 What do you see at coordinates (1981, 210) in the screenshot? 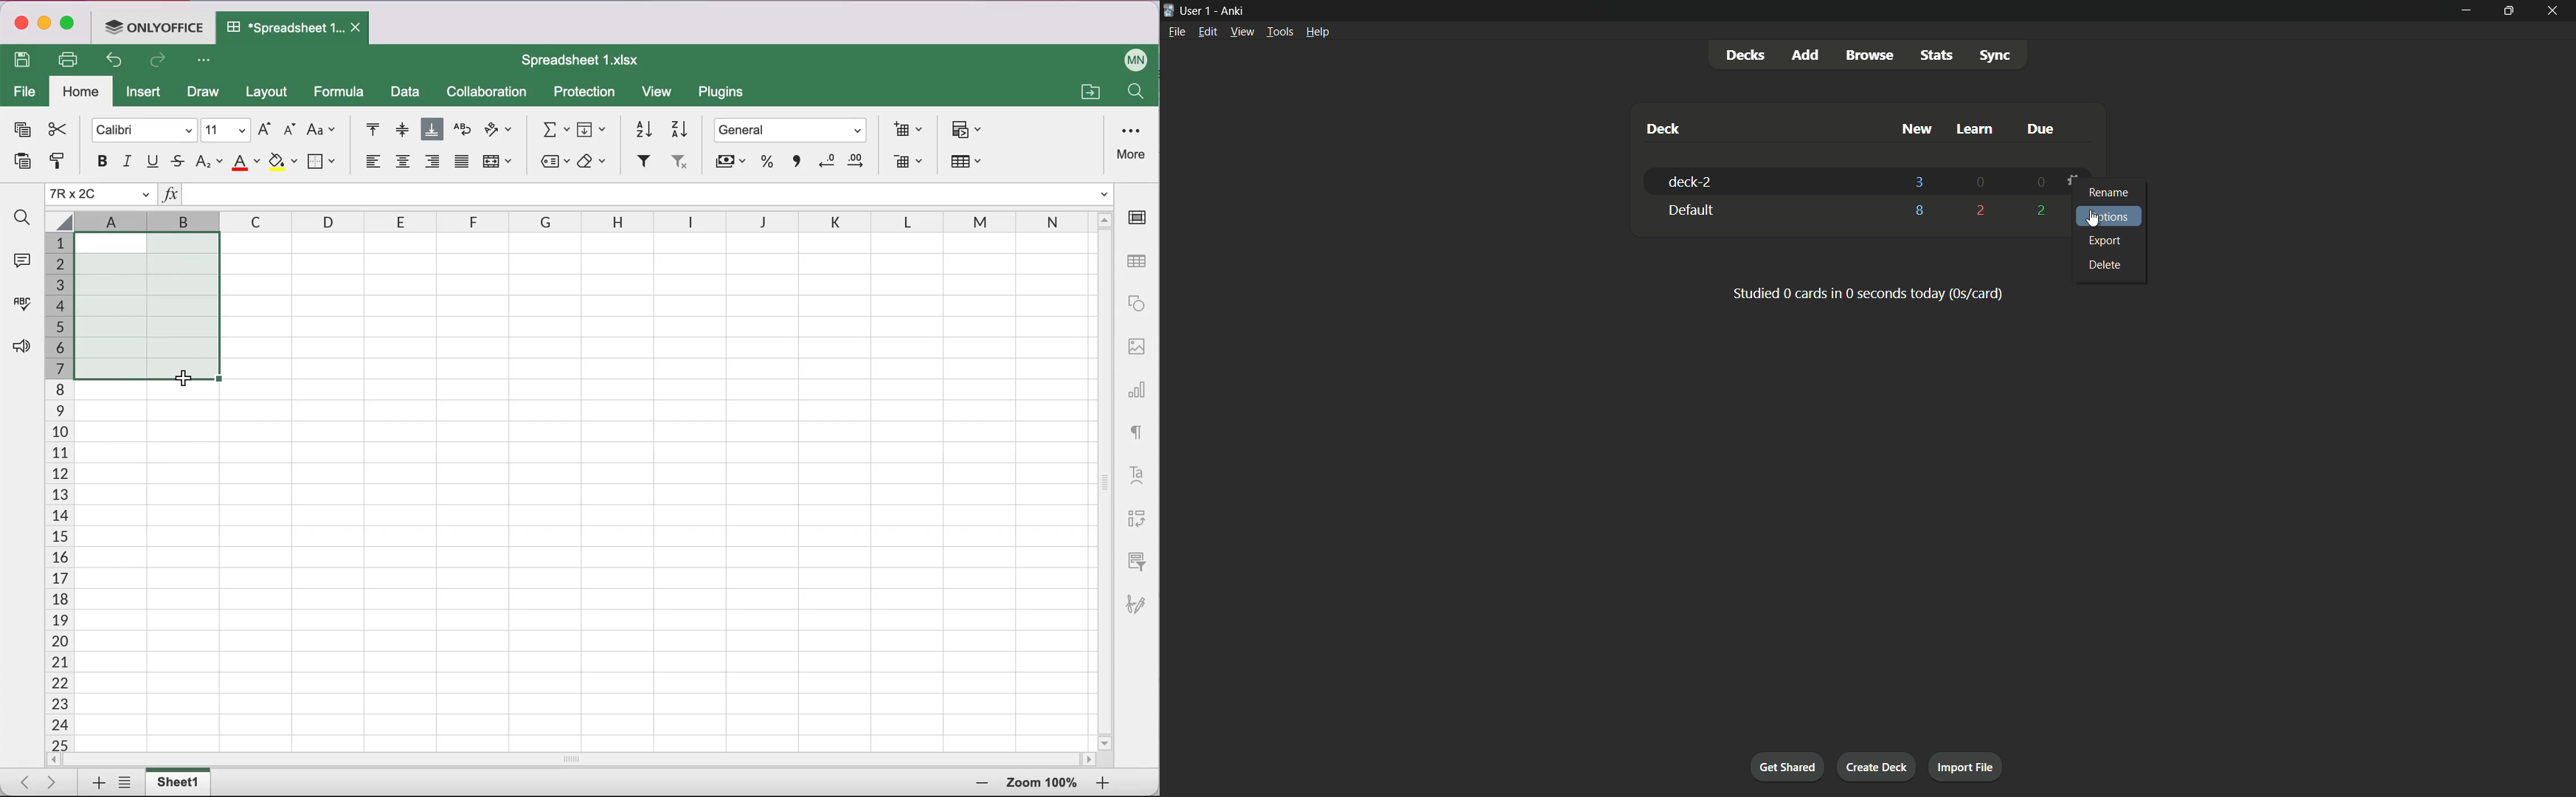
I see `2` at bounding box center [1981, 210].